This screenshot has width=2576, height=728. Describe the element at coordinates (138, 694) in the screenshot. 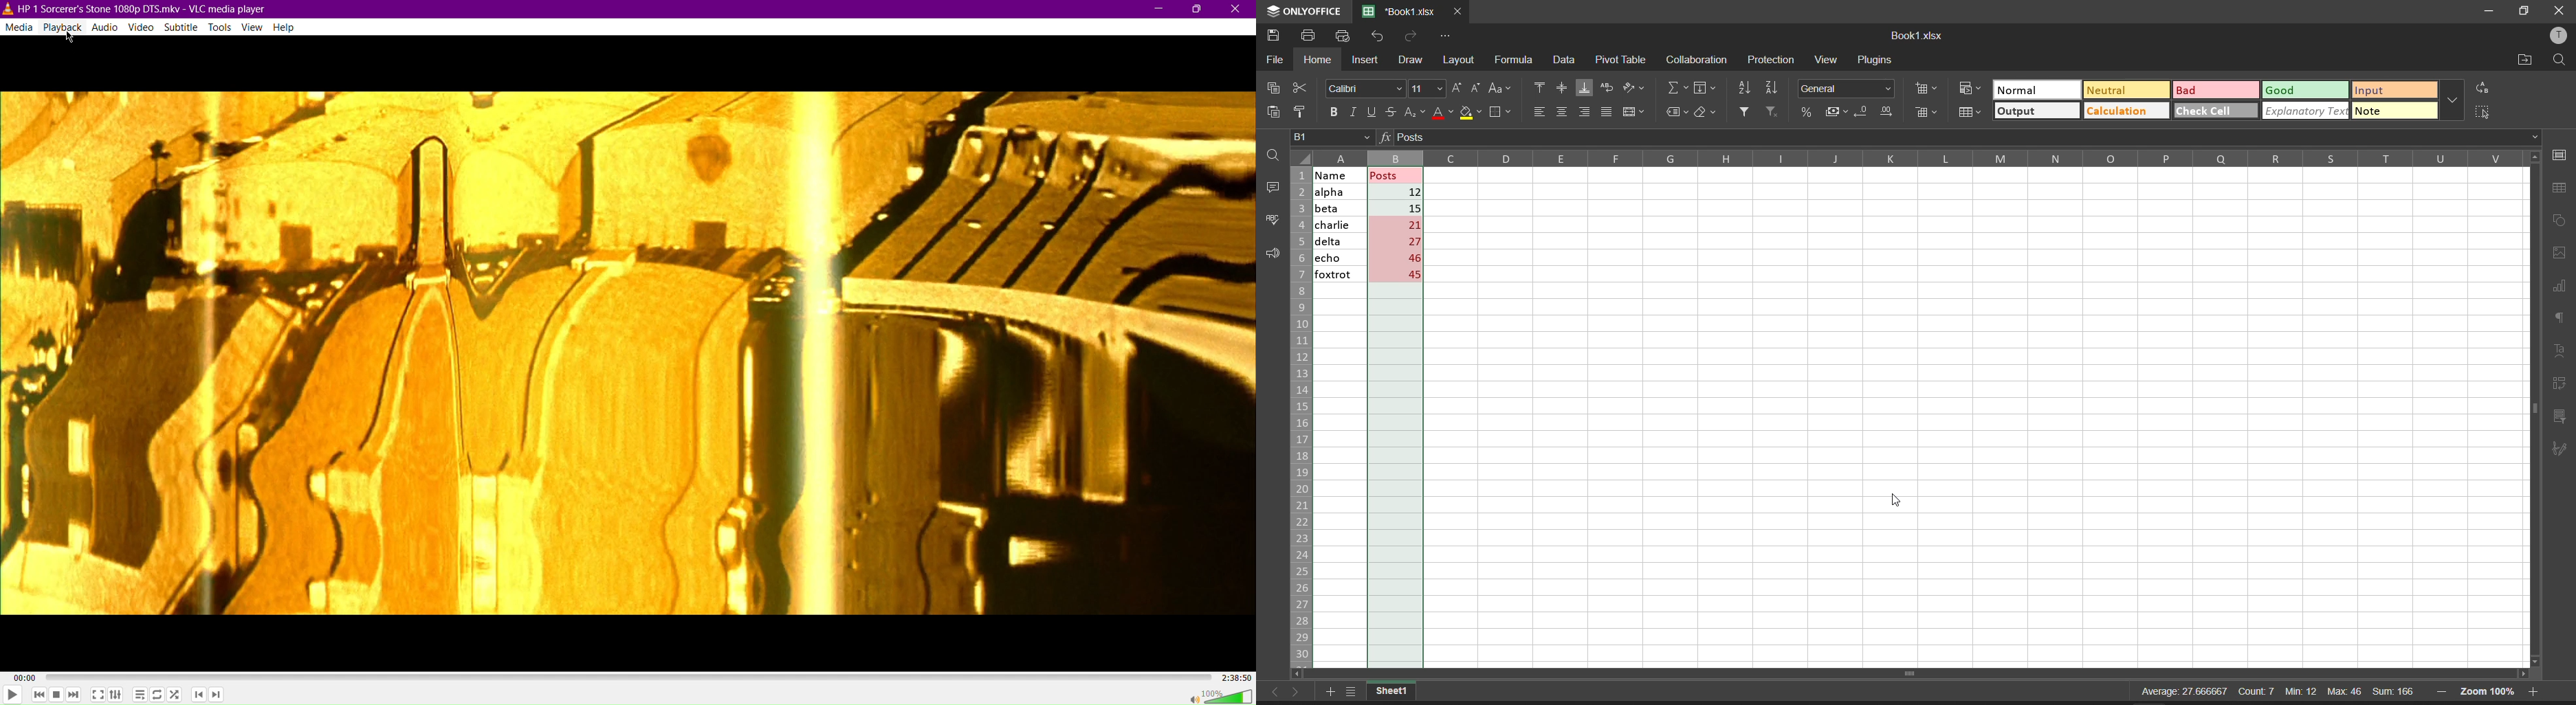

I see `Toggle playlist` at that location.